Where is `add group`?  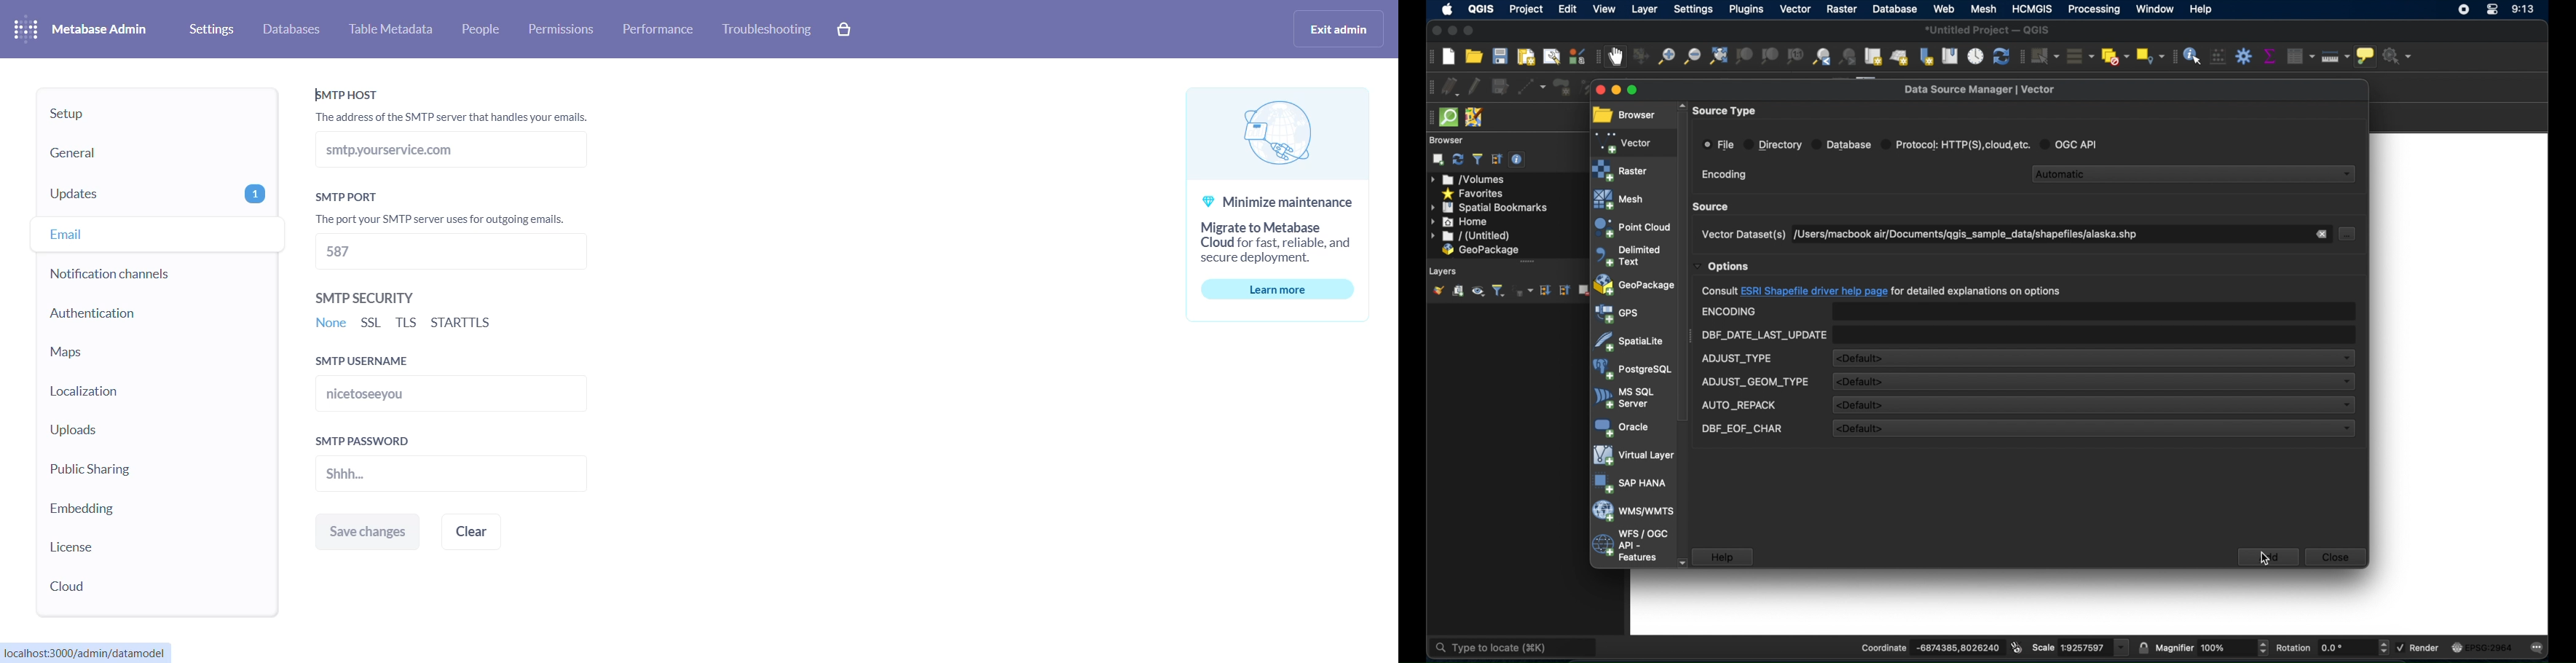 add group is located at coordinates (1458, 292).